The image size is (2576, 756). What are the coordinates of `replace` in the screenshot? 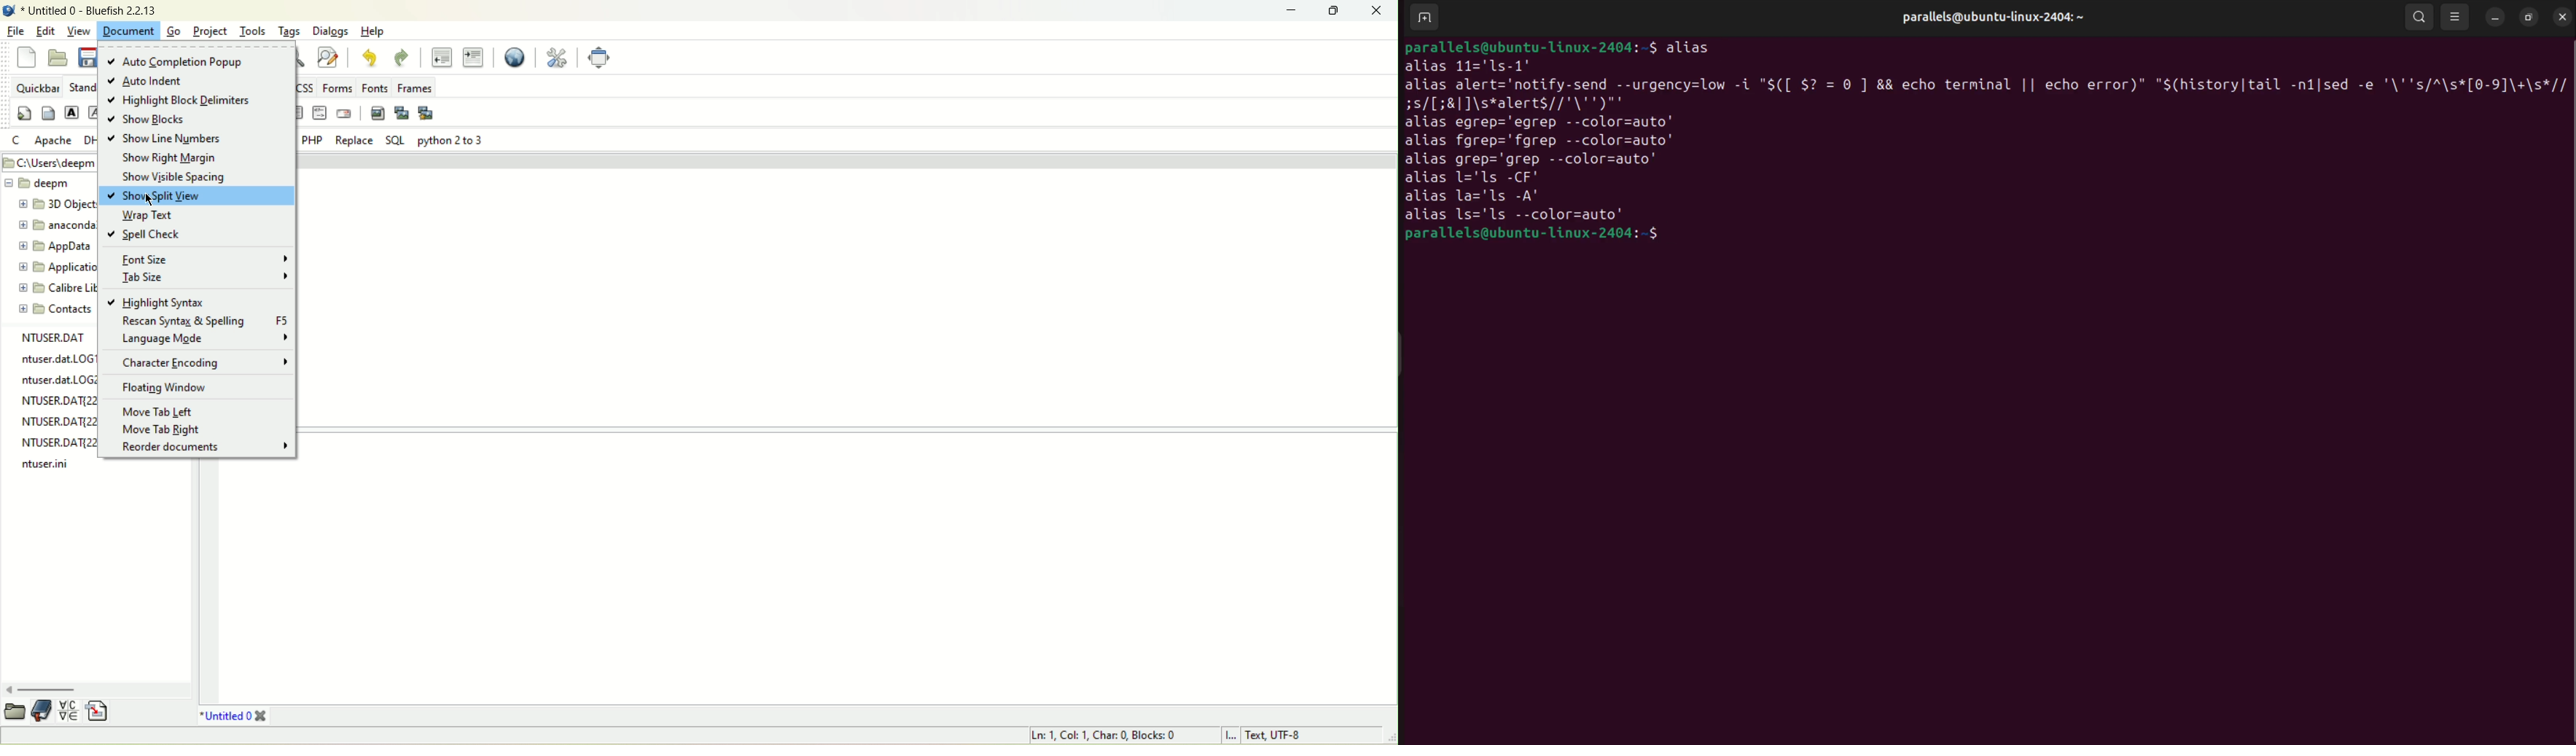 It's located at (354, 139).